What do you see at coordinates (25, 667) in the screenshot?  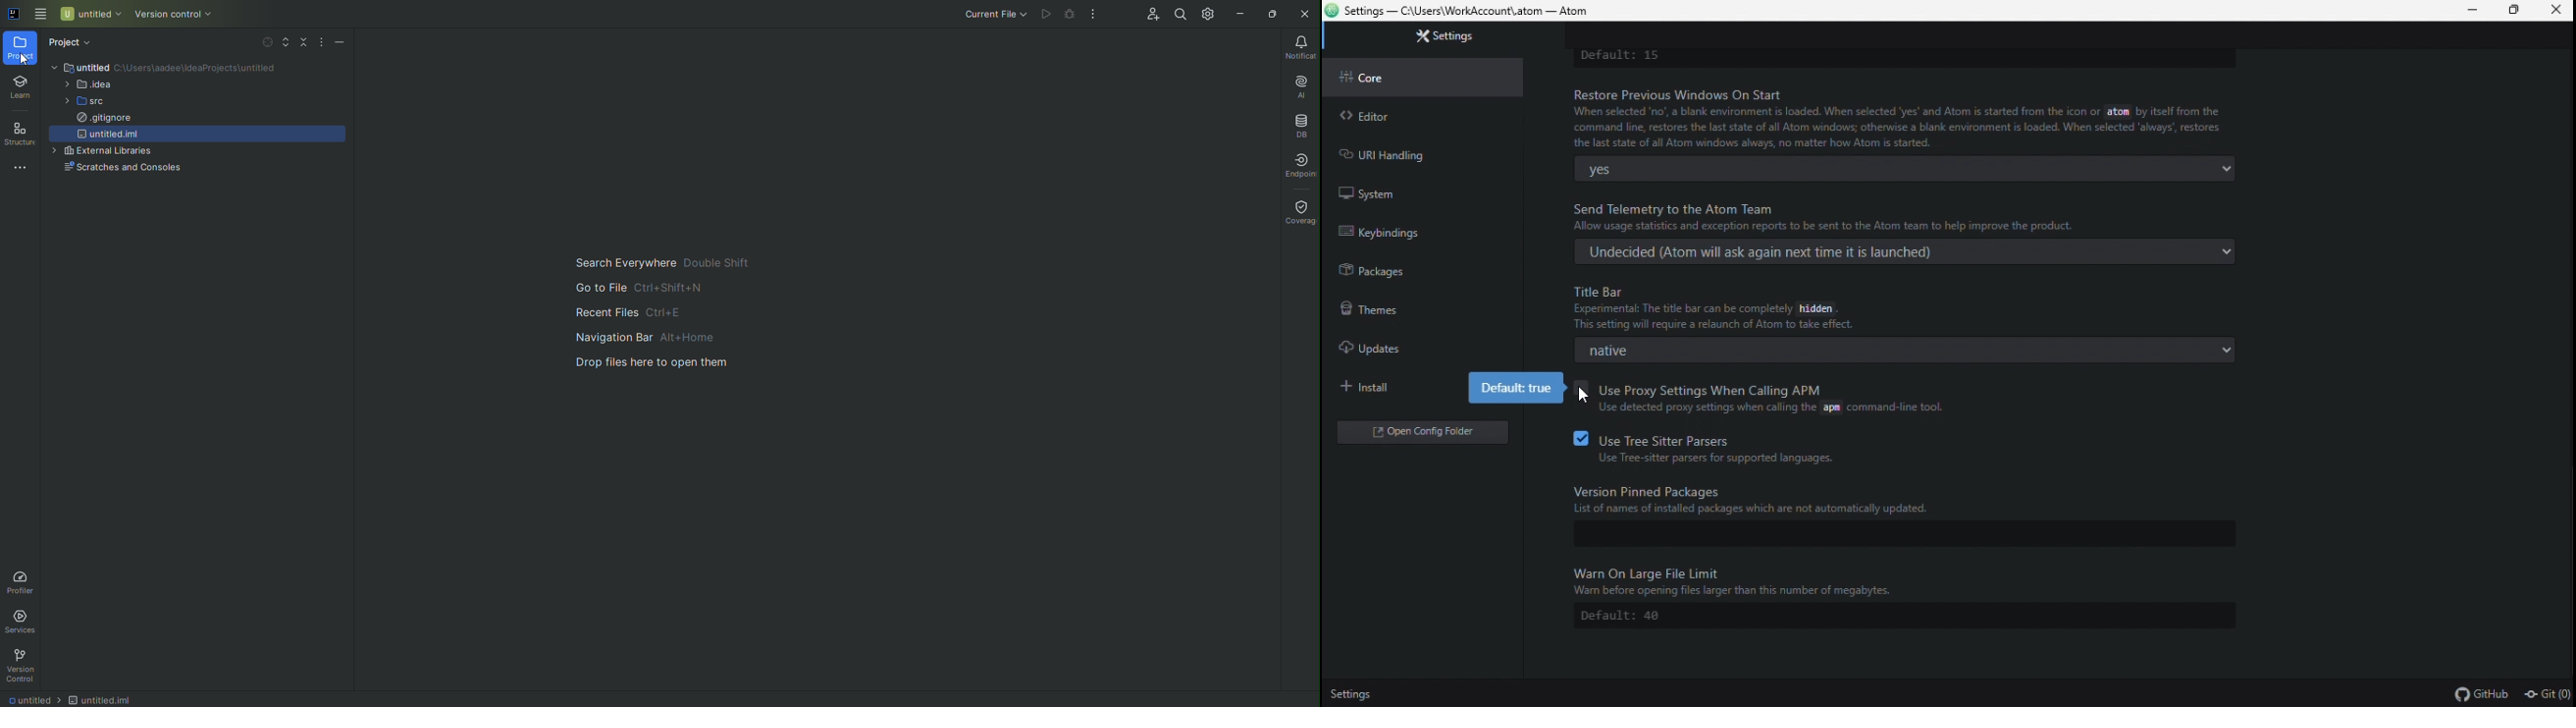 I see `Version Control` at bounding box center [25, 667].